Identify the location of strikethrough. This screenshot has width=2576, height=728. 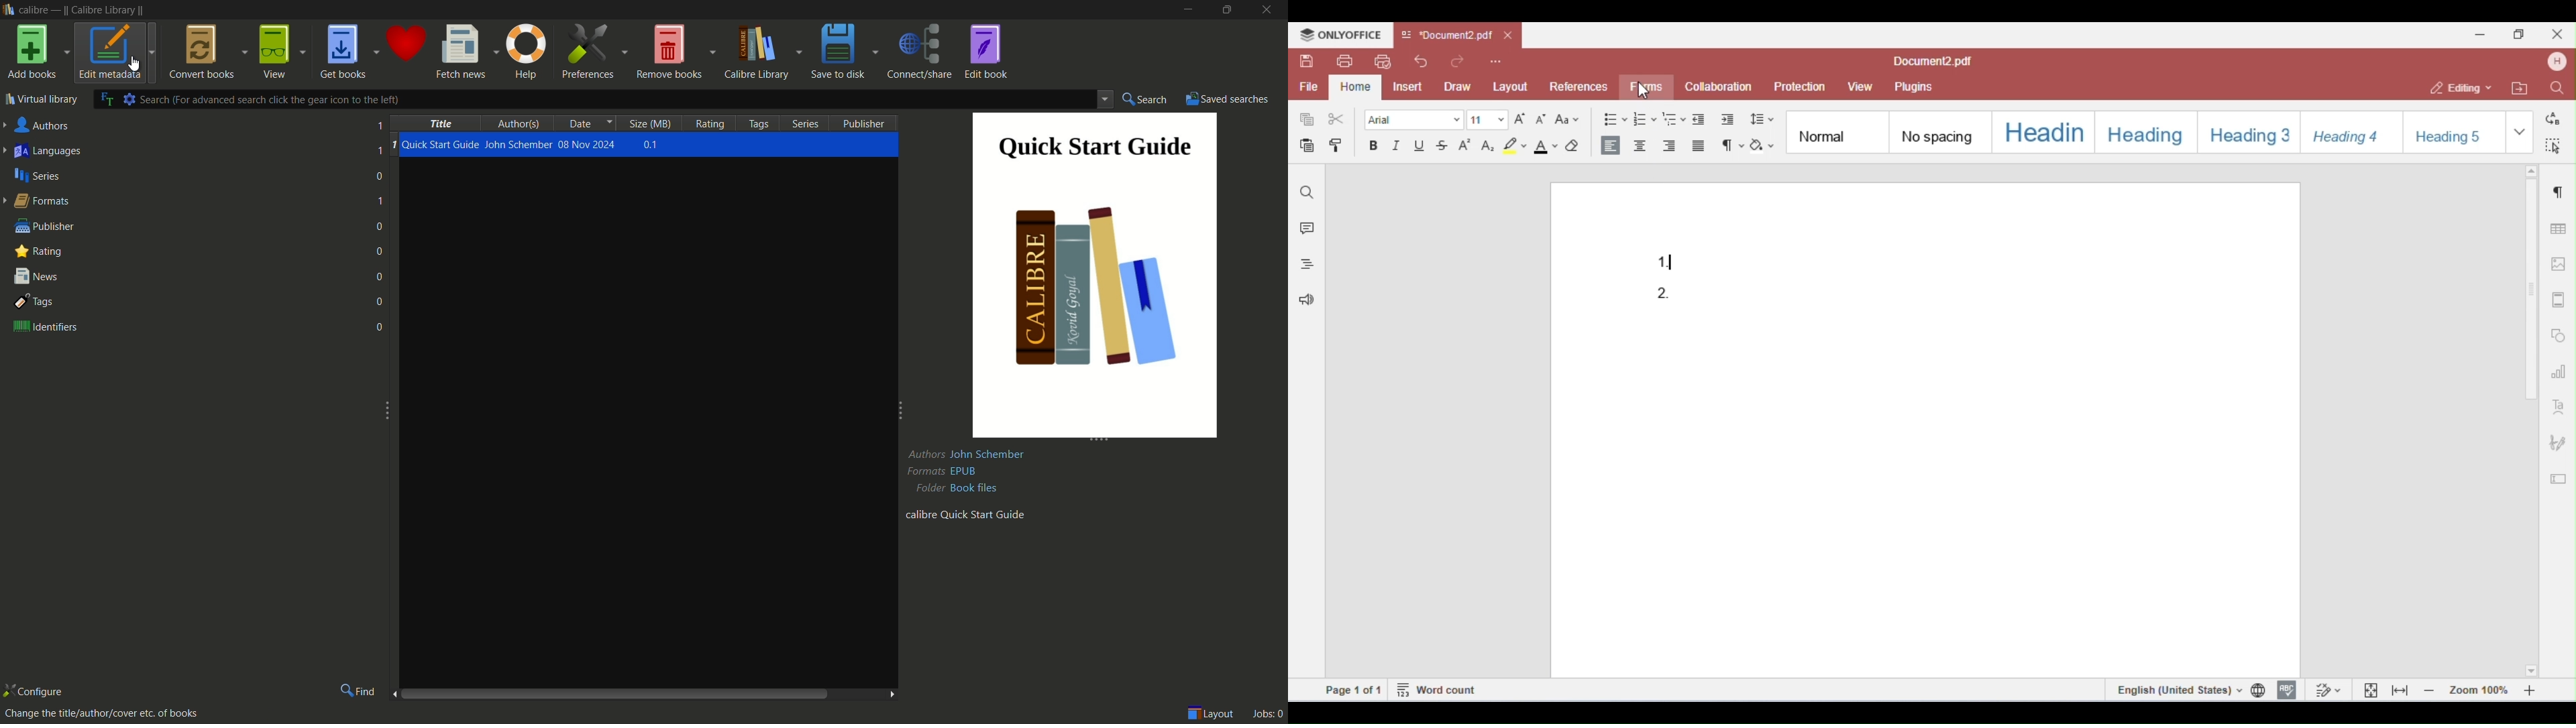
(1442, 145).